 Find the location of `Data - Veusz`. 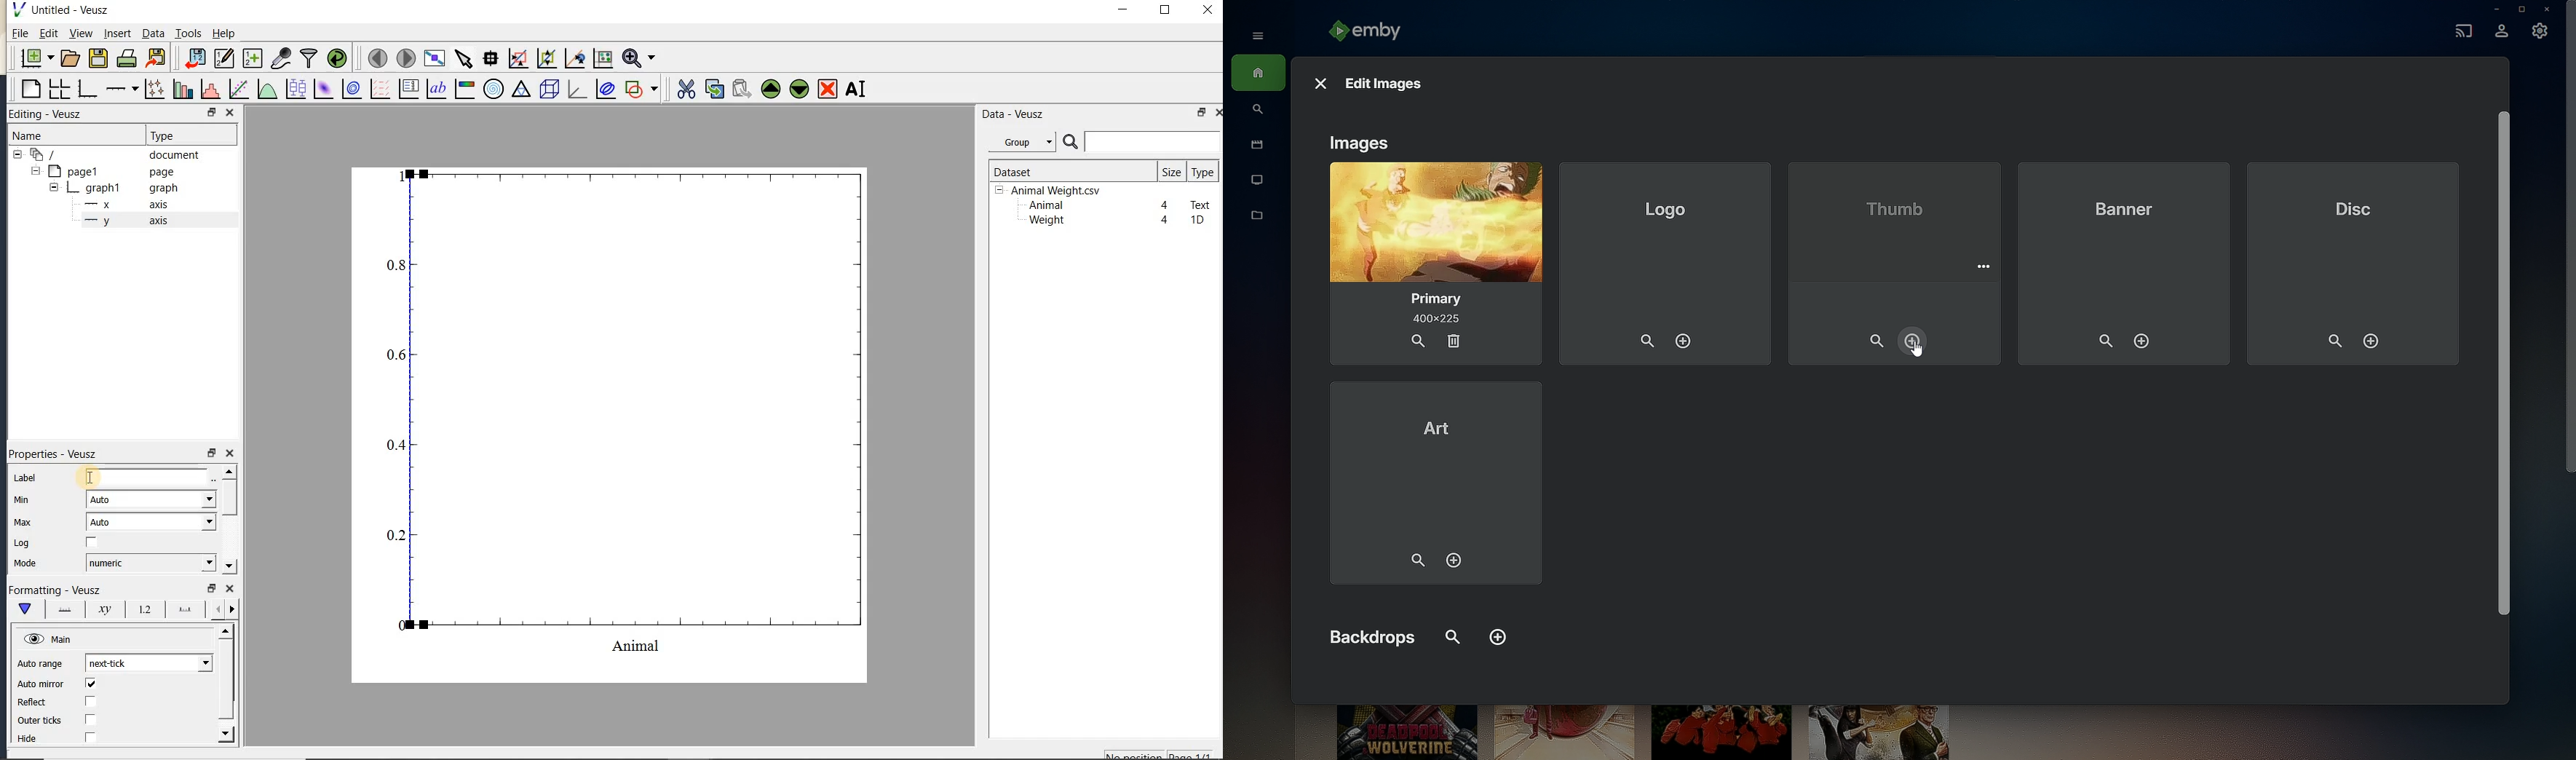

Data - Veusz is located at coordinates (1026, 143).